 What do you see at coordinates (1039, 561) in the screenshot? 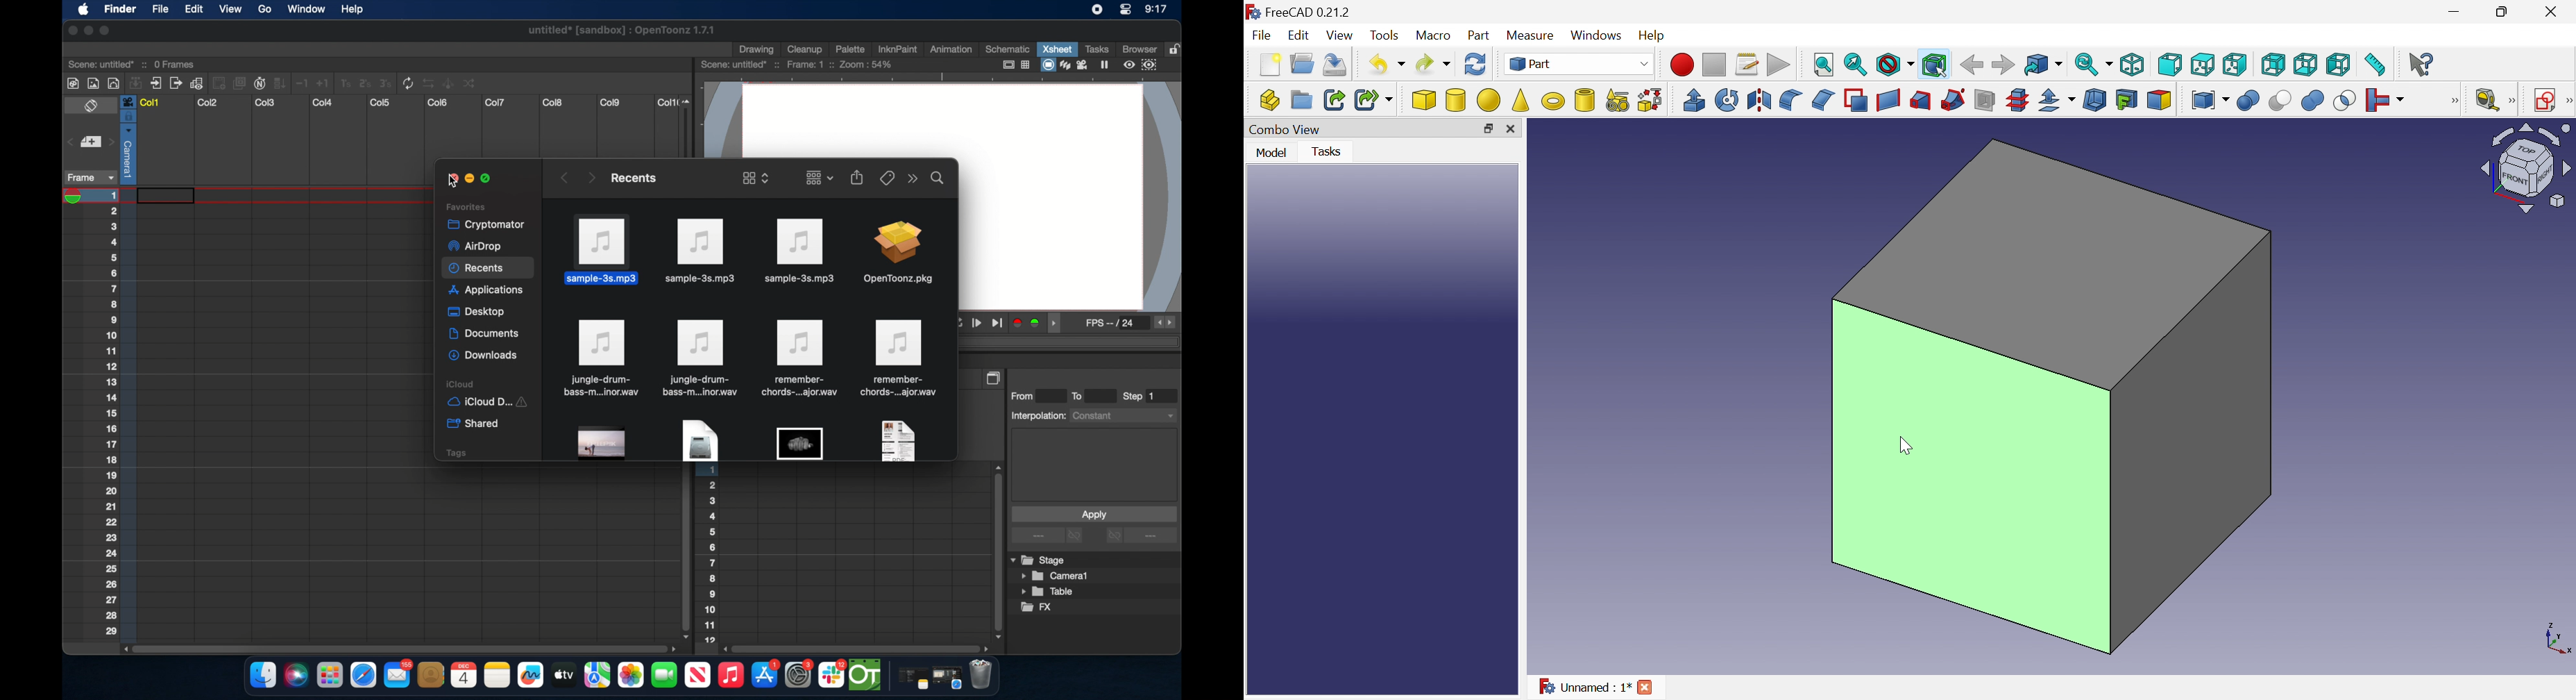
I see `stage` at bounding box center [1039, 561].